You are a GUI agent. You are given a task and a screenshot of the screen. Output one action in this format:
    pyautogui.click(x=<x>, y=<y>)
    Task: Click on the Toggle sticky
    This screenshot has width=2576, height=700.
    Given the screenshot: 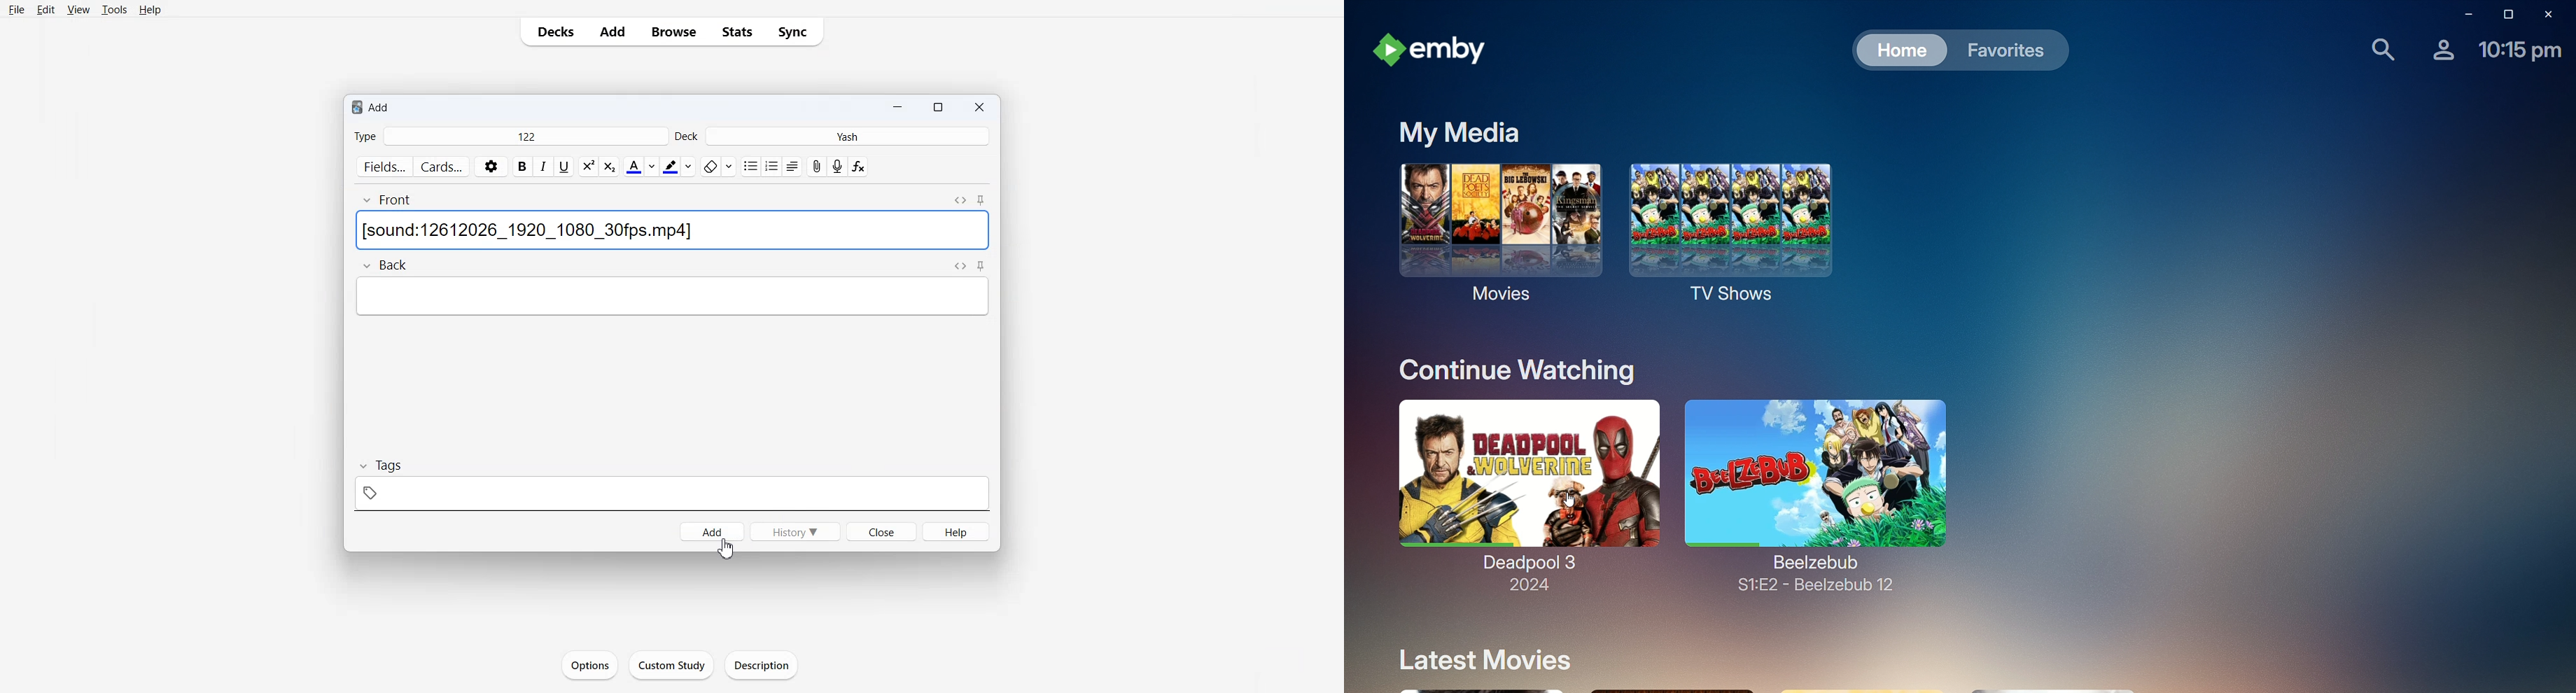 What is the action you would take?
    pyautogui.click(x=982, y=202)
    